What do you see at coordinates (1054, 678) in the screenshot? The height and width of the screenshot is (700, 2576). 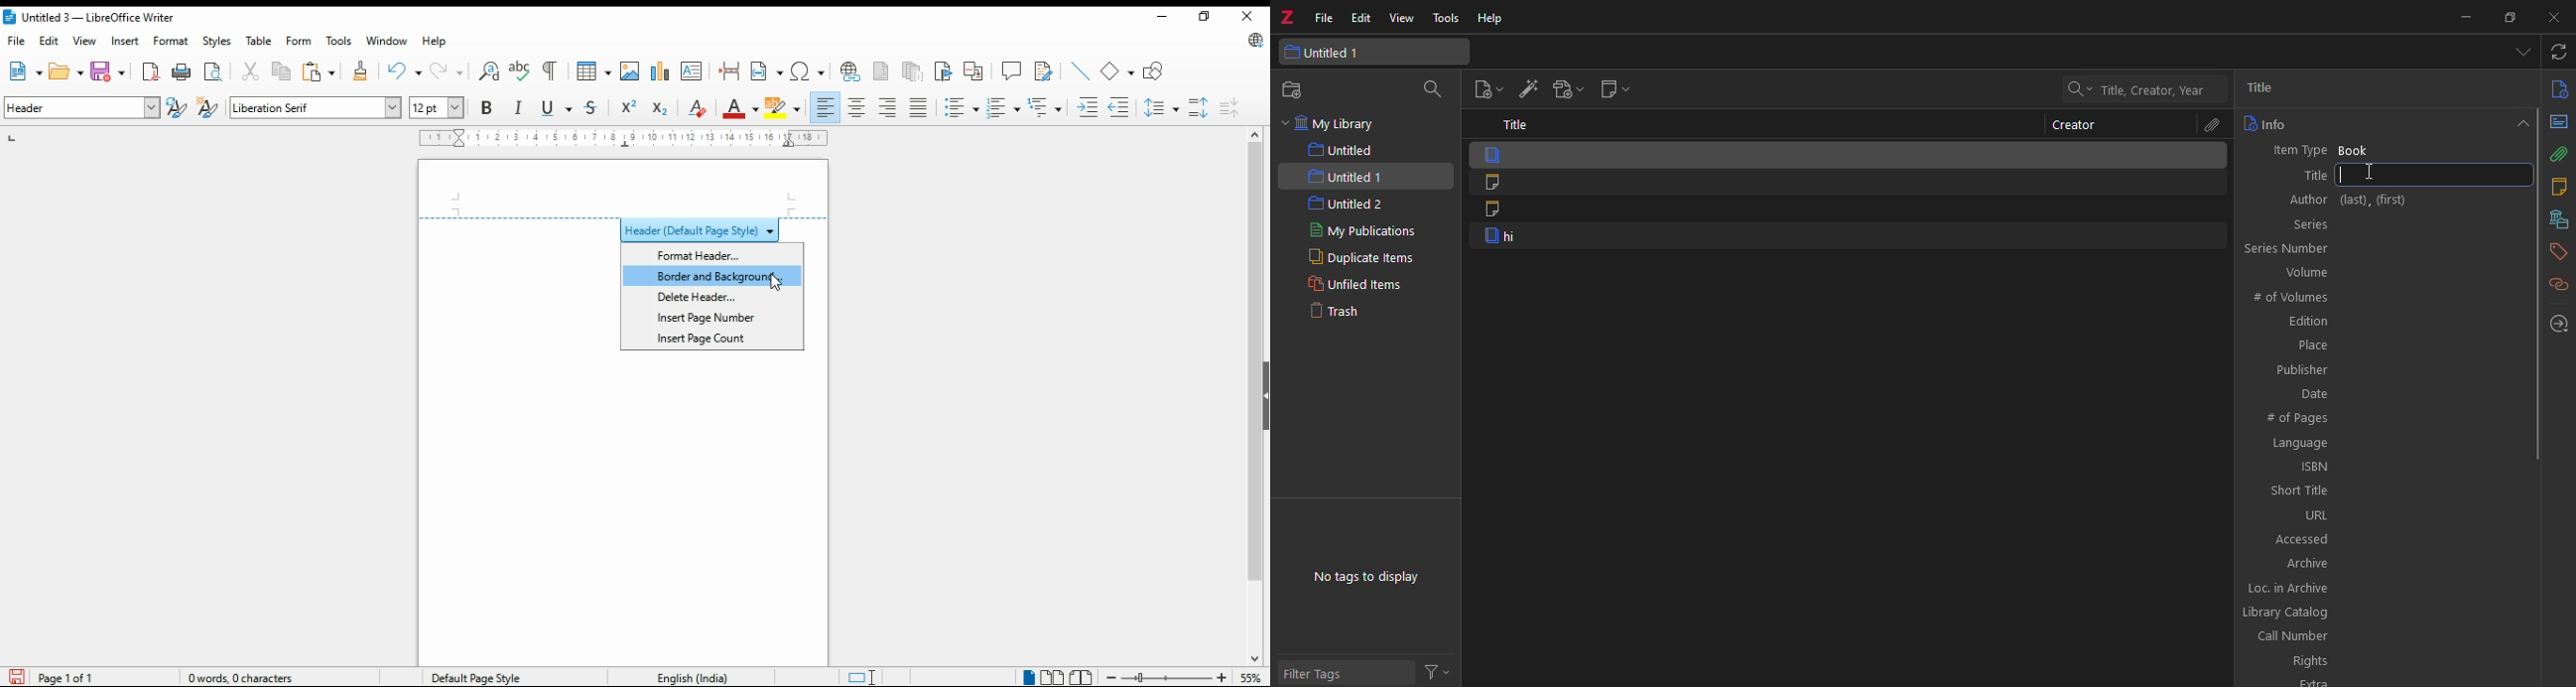 I see `multipage view` at bounding box center [1054, 678].